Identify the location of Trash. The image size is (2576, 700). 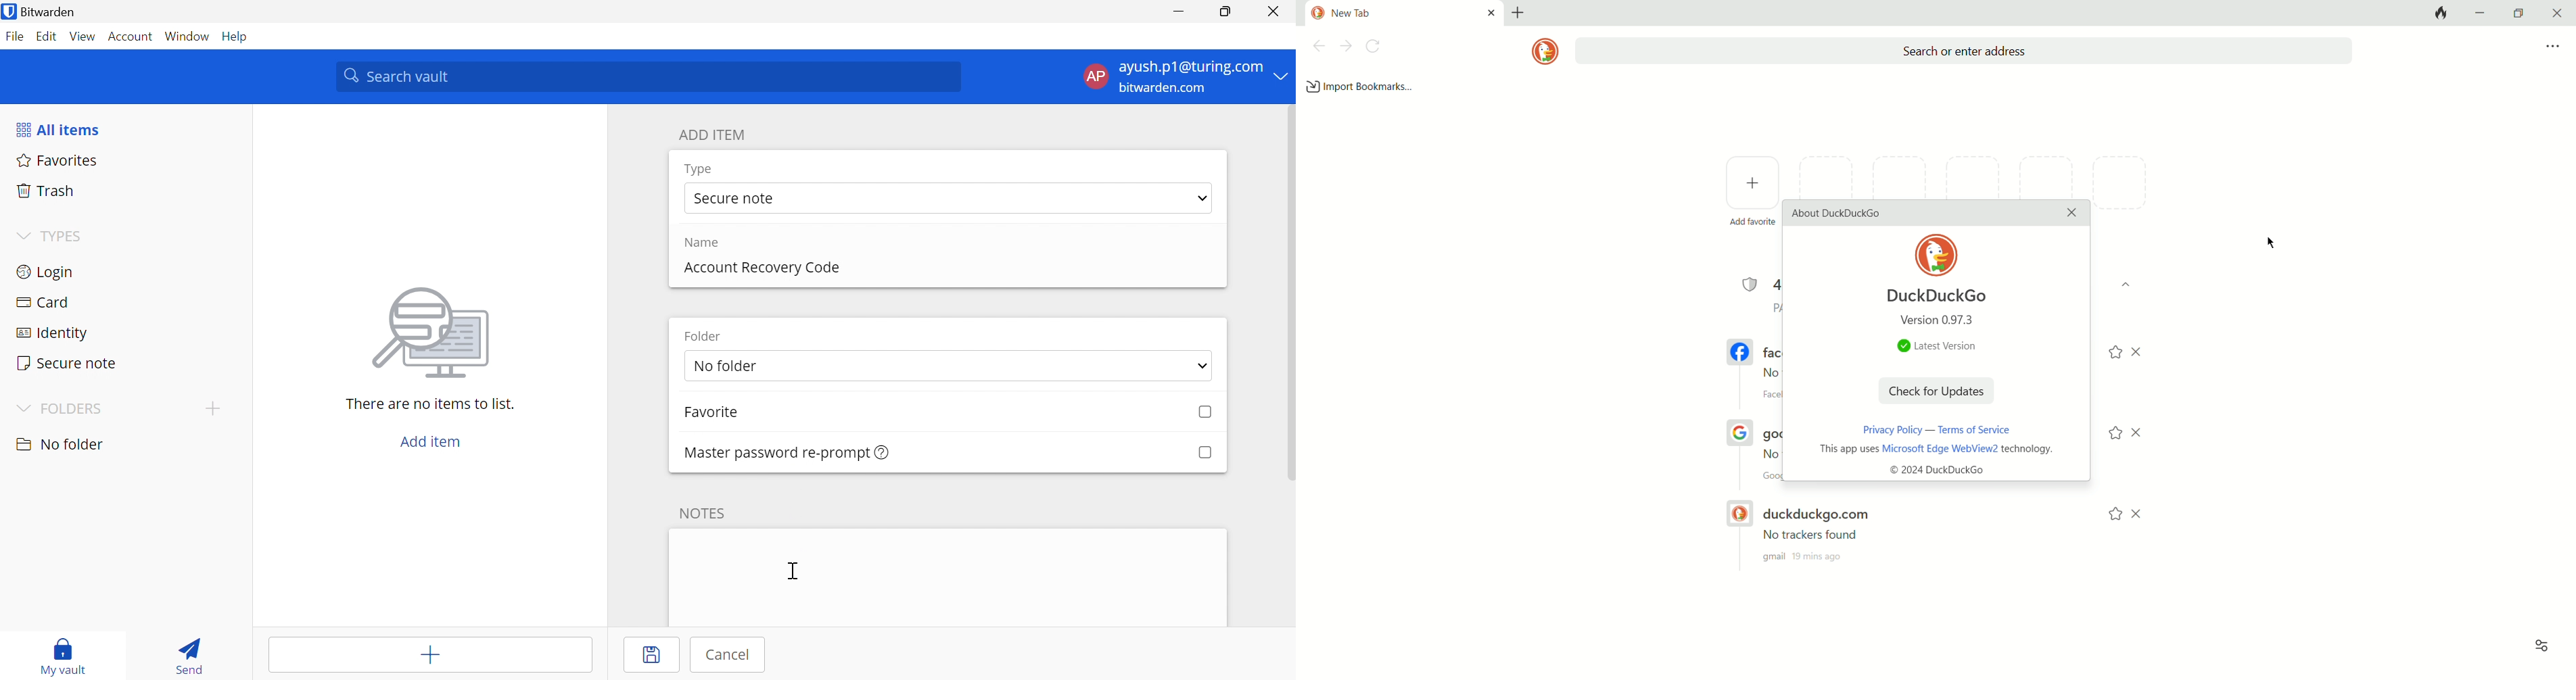
(46, 191).